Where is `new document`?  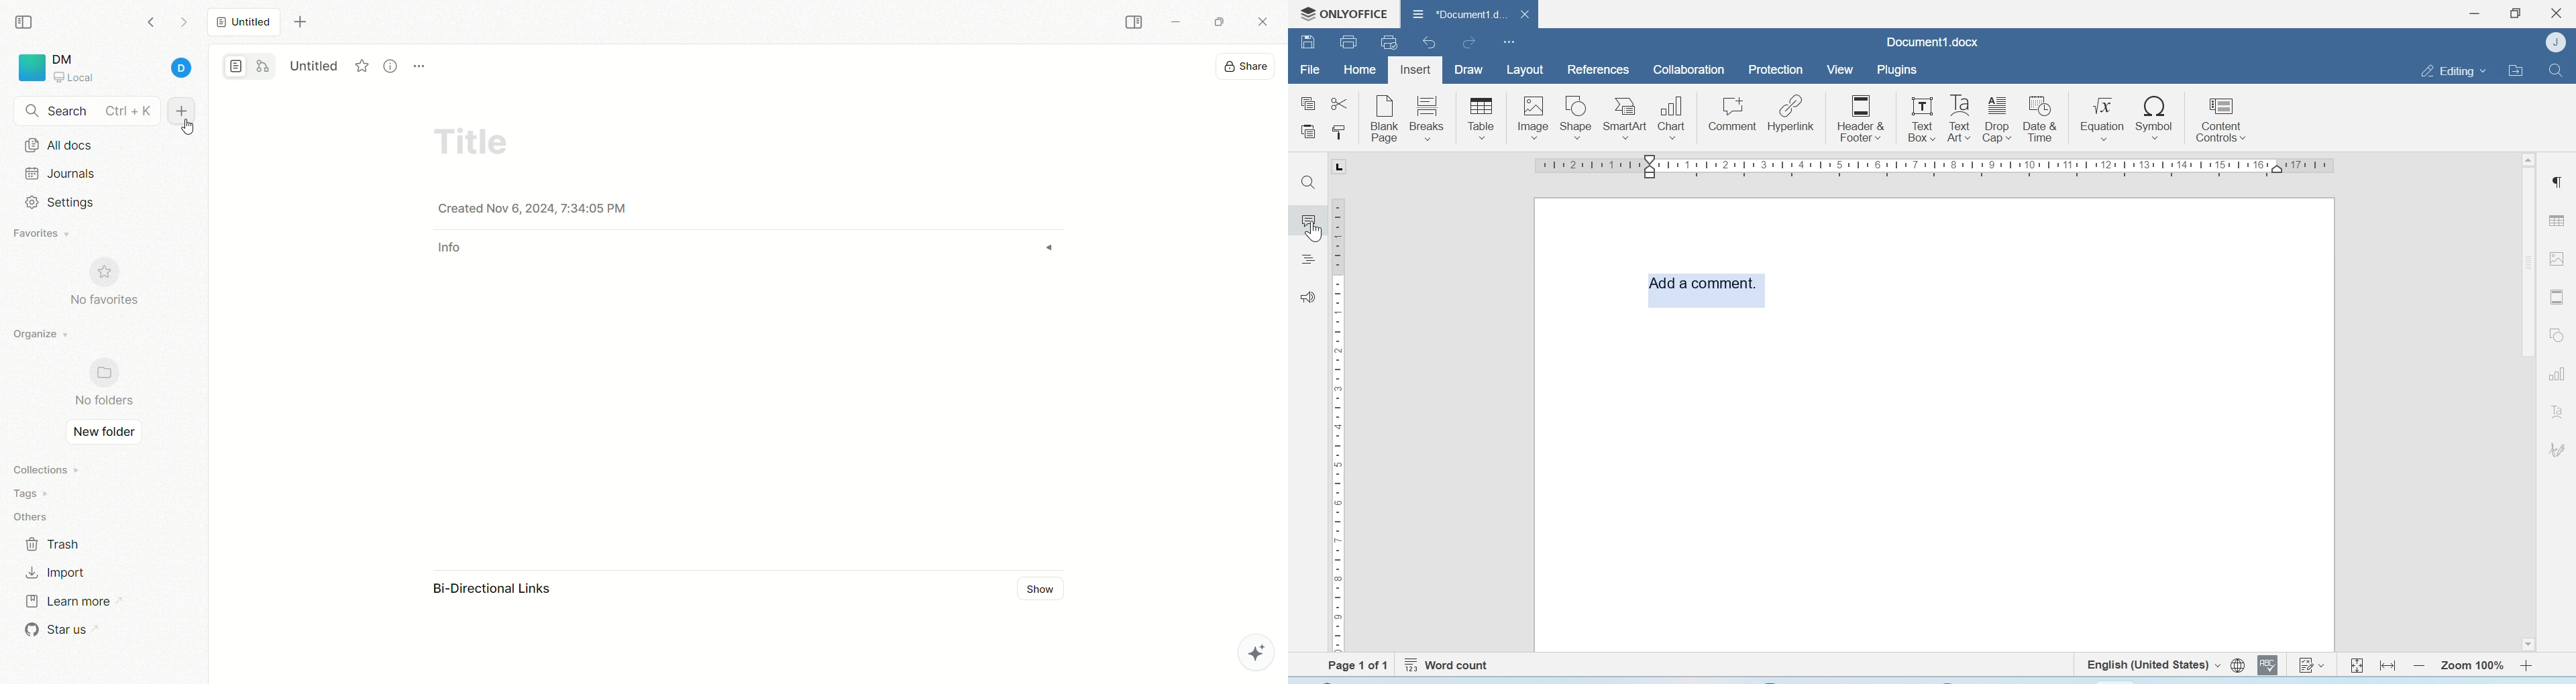 new document is located at coordinates (179, 112).